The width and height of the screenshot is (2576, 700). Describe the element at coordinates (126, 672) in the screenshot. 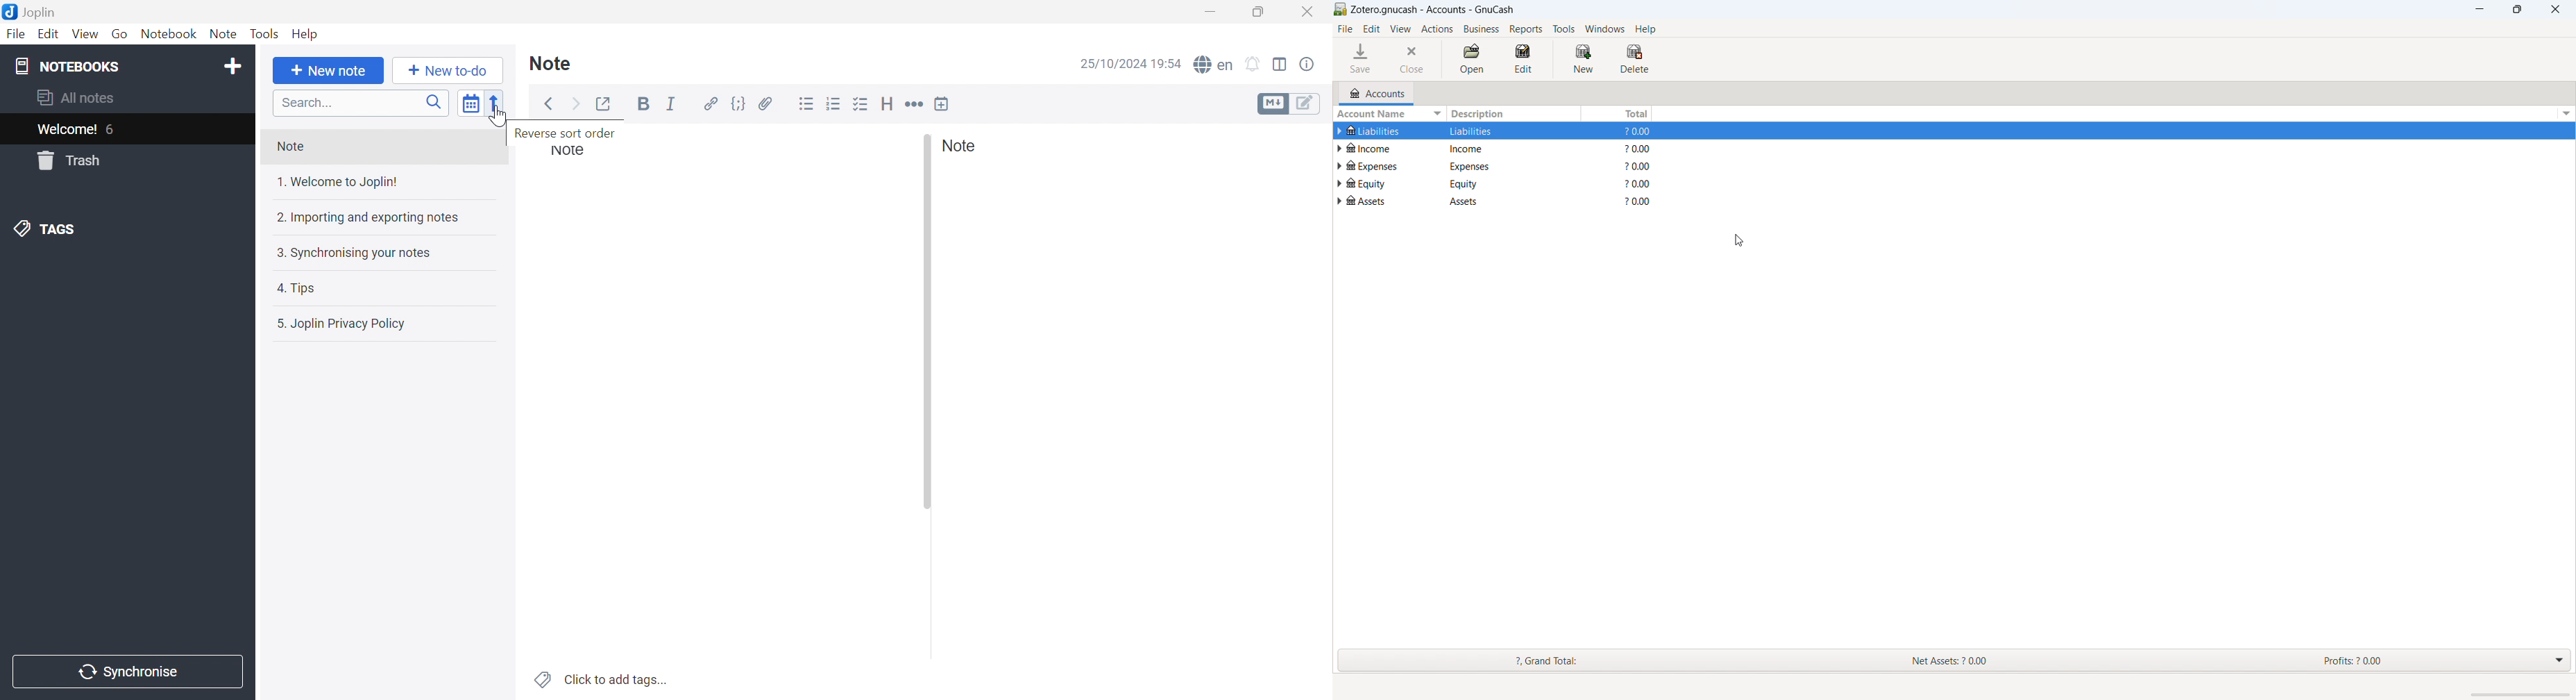

I see `Synchronise` at that location.